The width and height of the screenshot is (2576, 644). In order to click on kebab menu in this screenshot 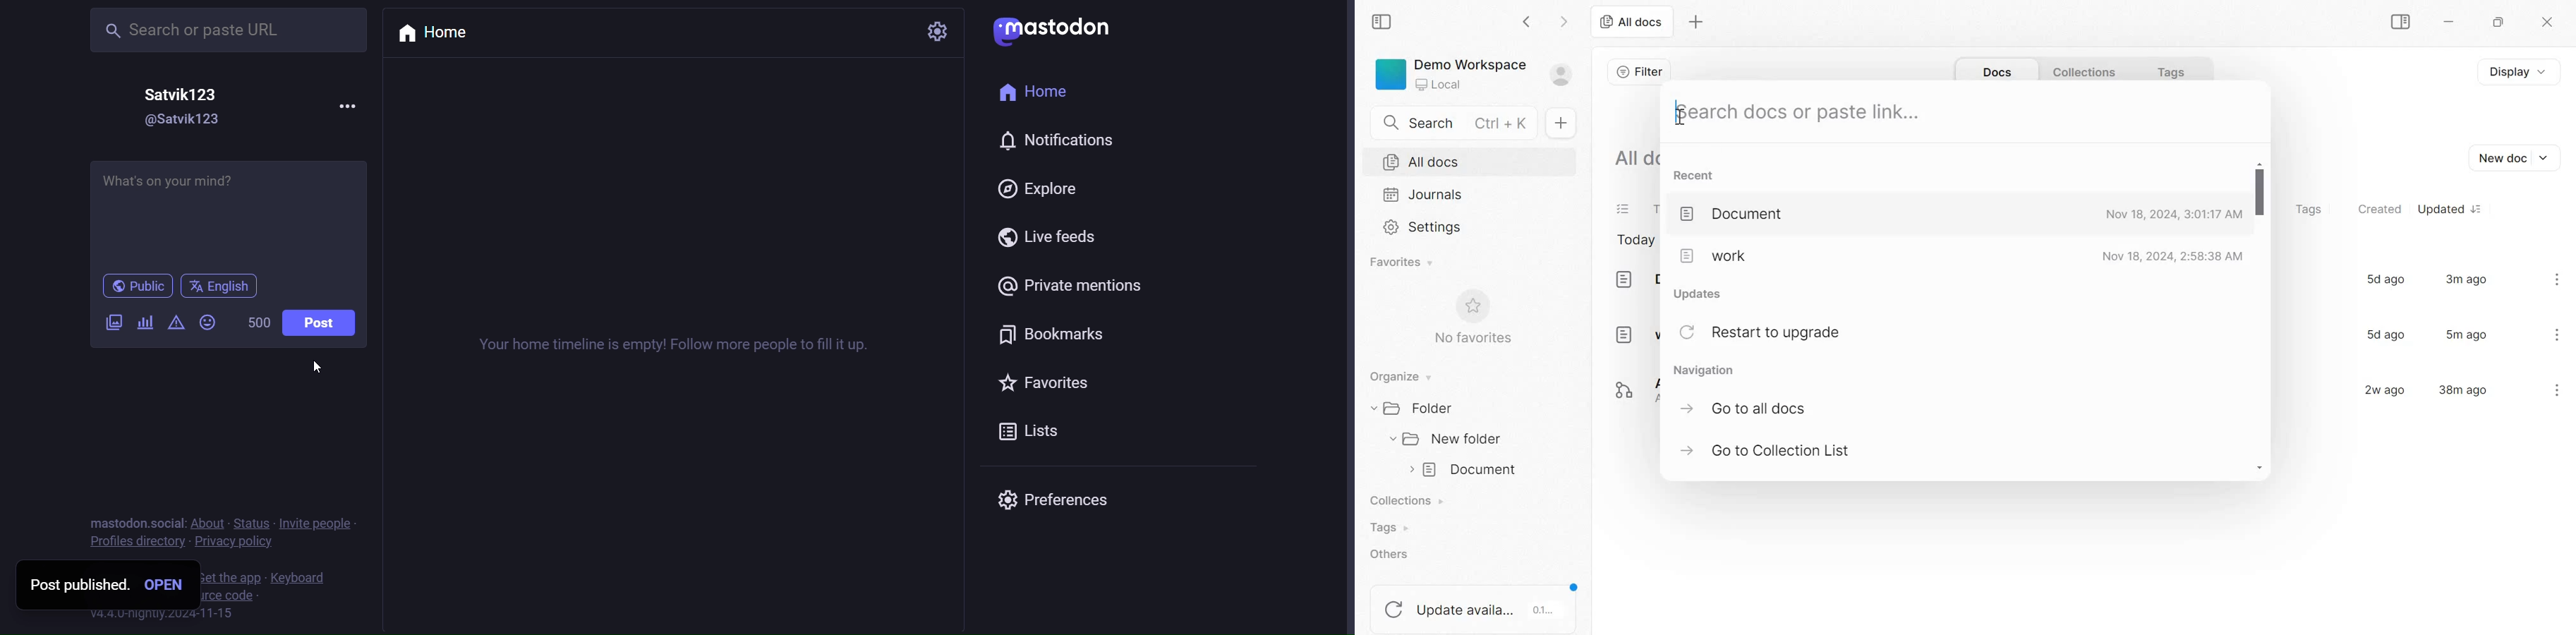, I will do `click(2557, 389)`.